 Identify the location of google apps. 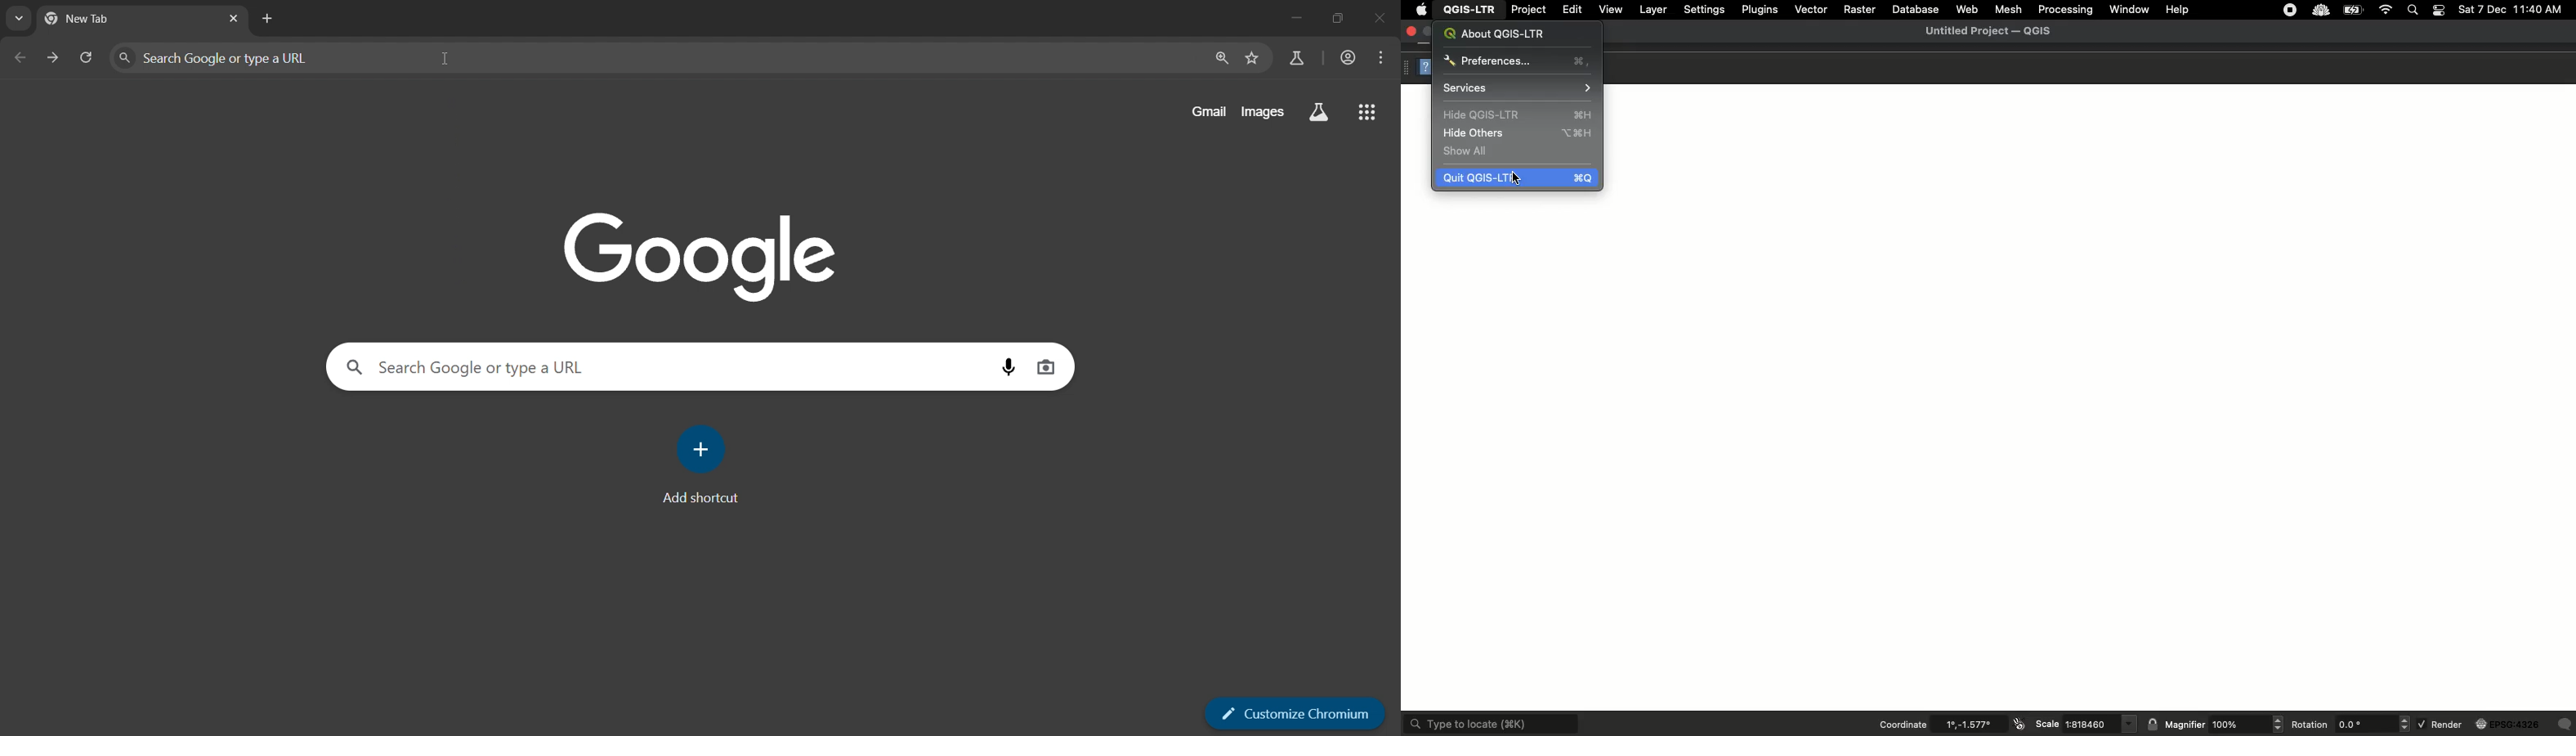
(1370, 112).